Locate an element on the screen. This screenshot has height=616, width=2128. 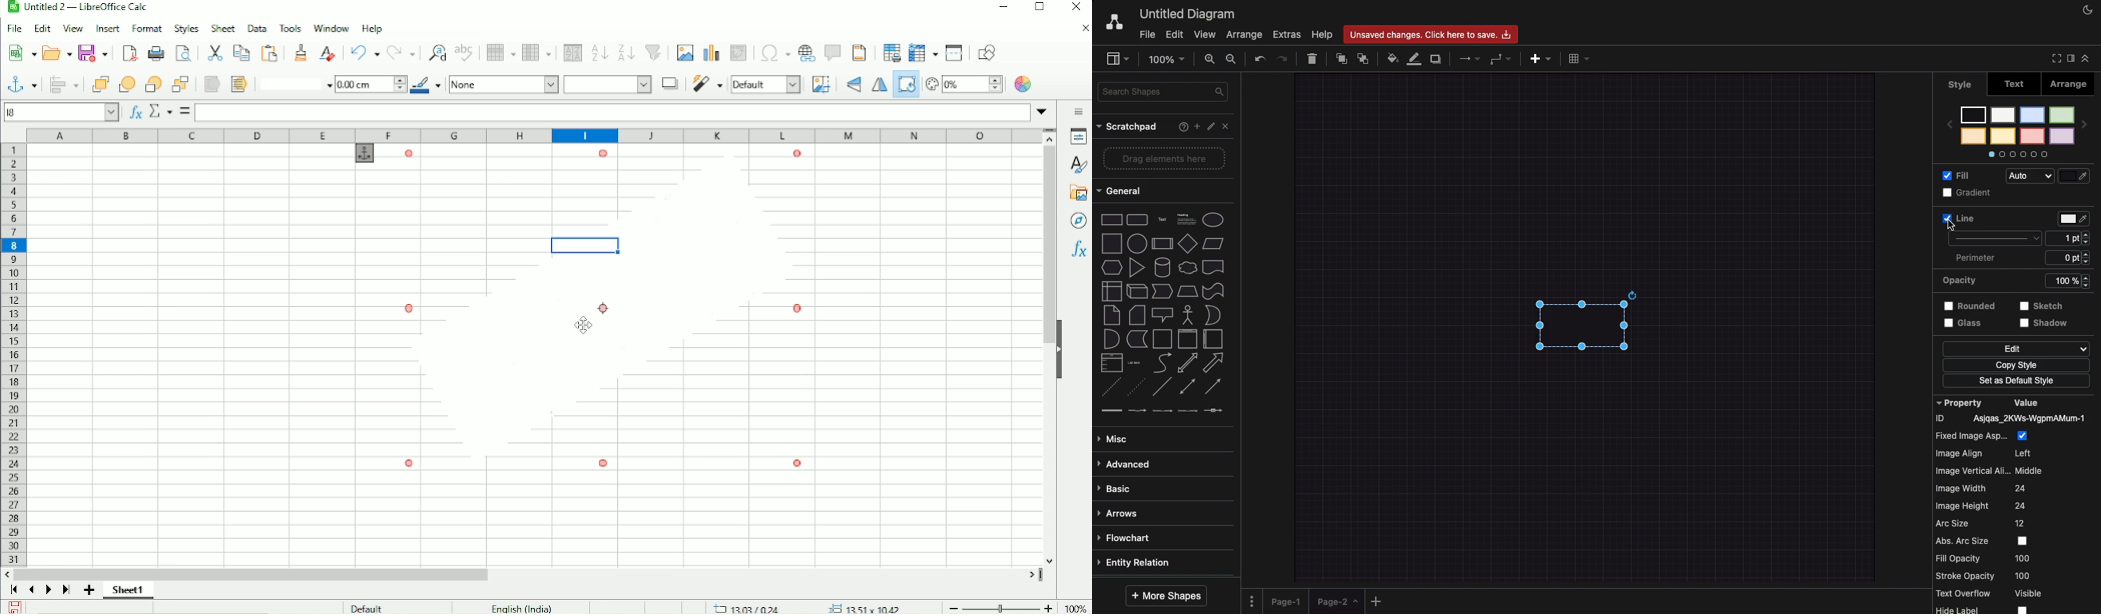
Rounded is located at coordinates (1970, 304).